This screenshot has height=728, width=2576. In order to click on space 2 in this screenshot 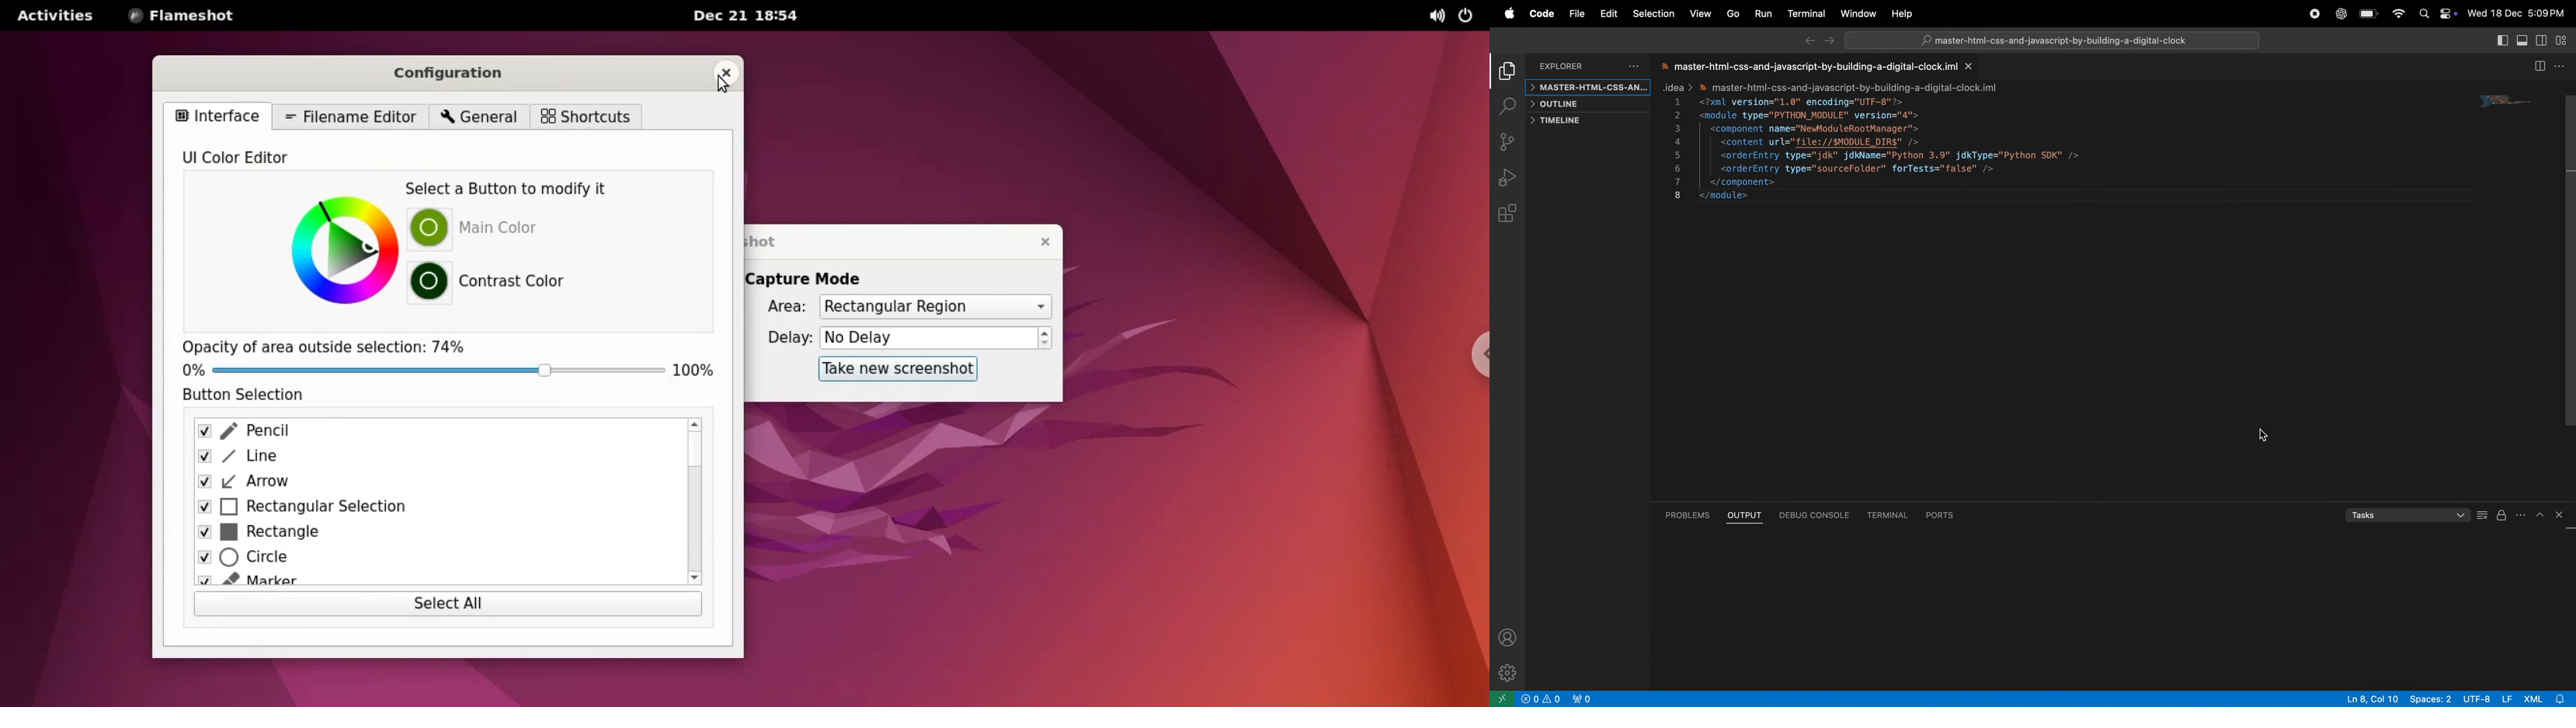, I will do `click(2428, 698)`.